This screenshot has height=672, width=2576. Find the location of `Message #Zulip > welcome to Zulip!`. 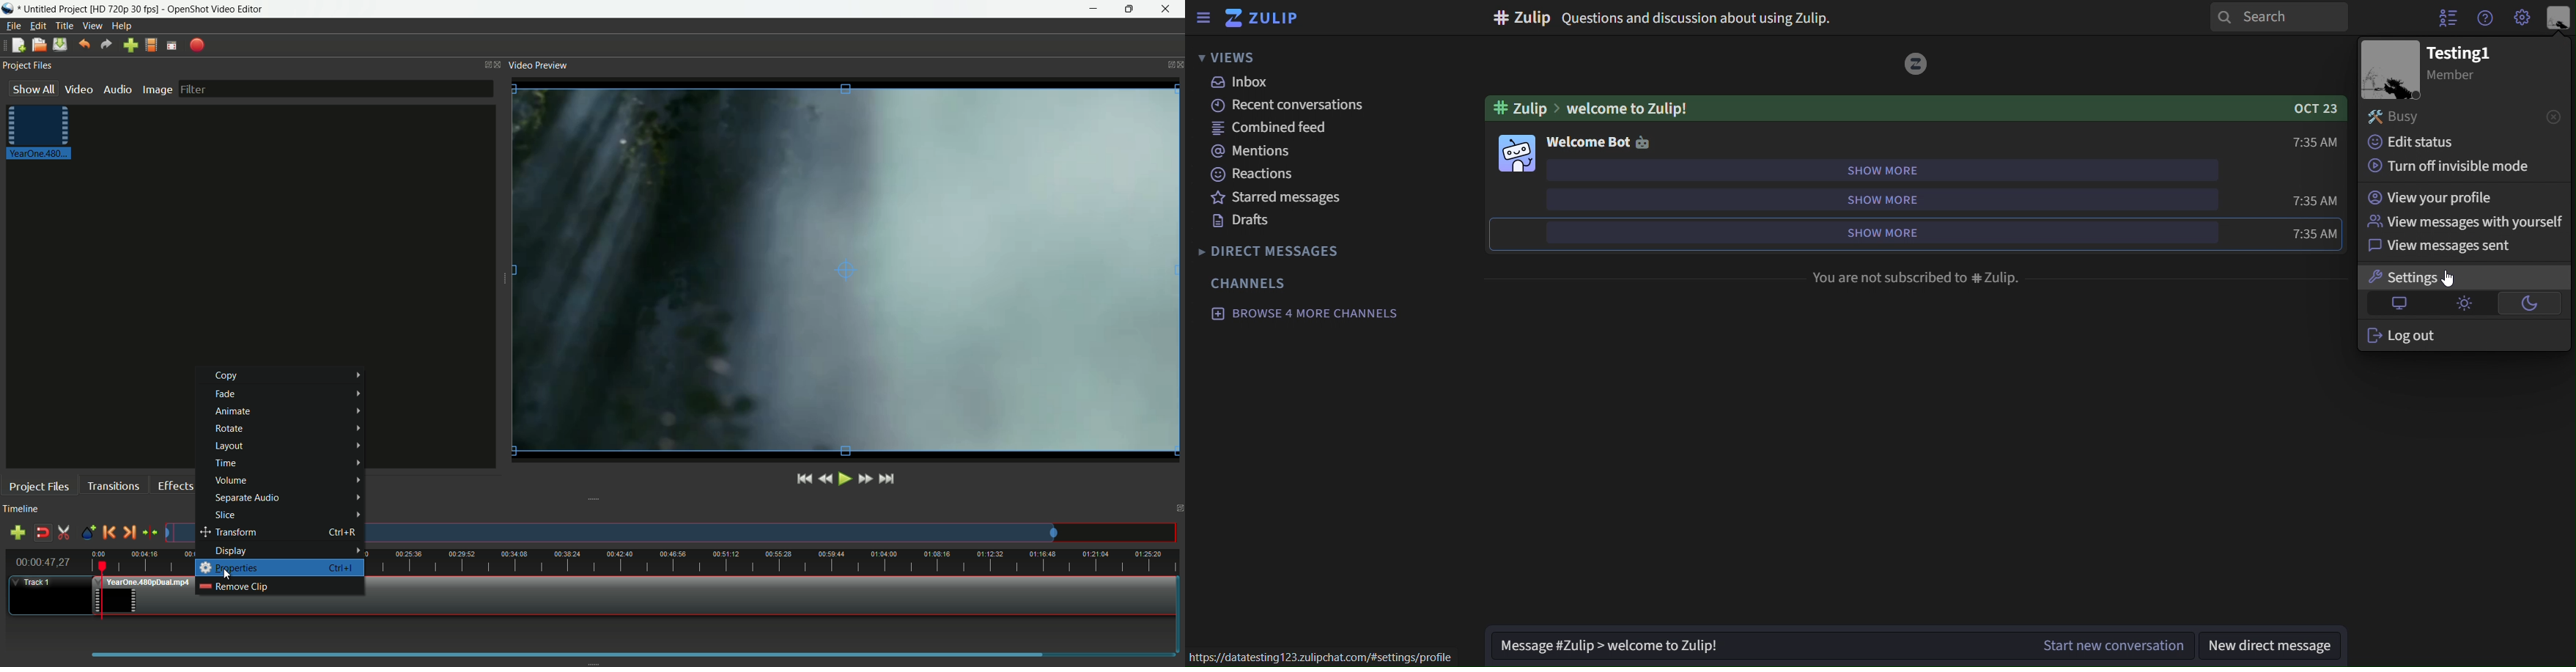

Message #Zulip > welcome to Zulip! is located at coordinates (1744, 646).